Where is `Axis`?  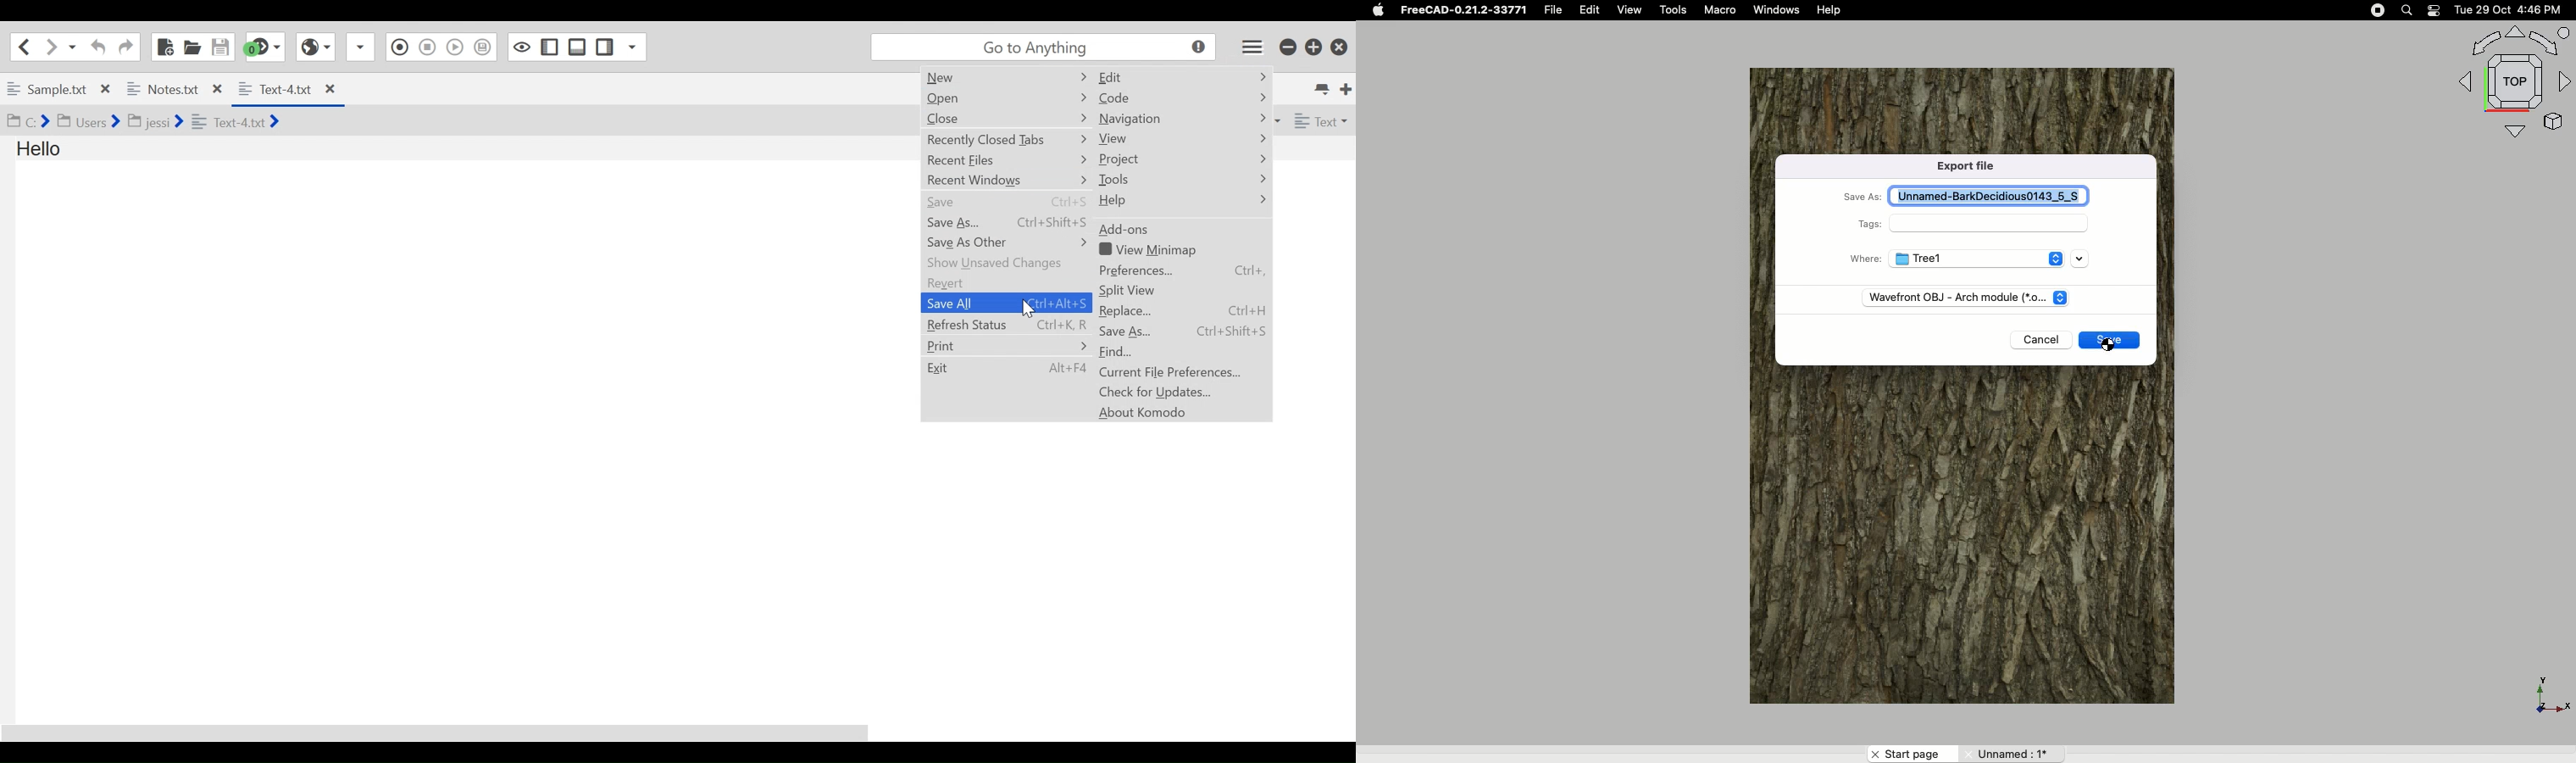 Axis is located at coordinates (2548, 691).